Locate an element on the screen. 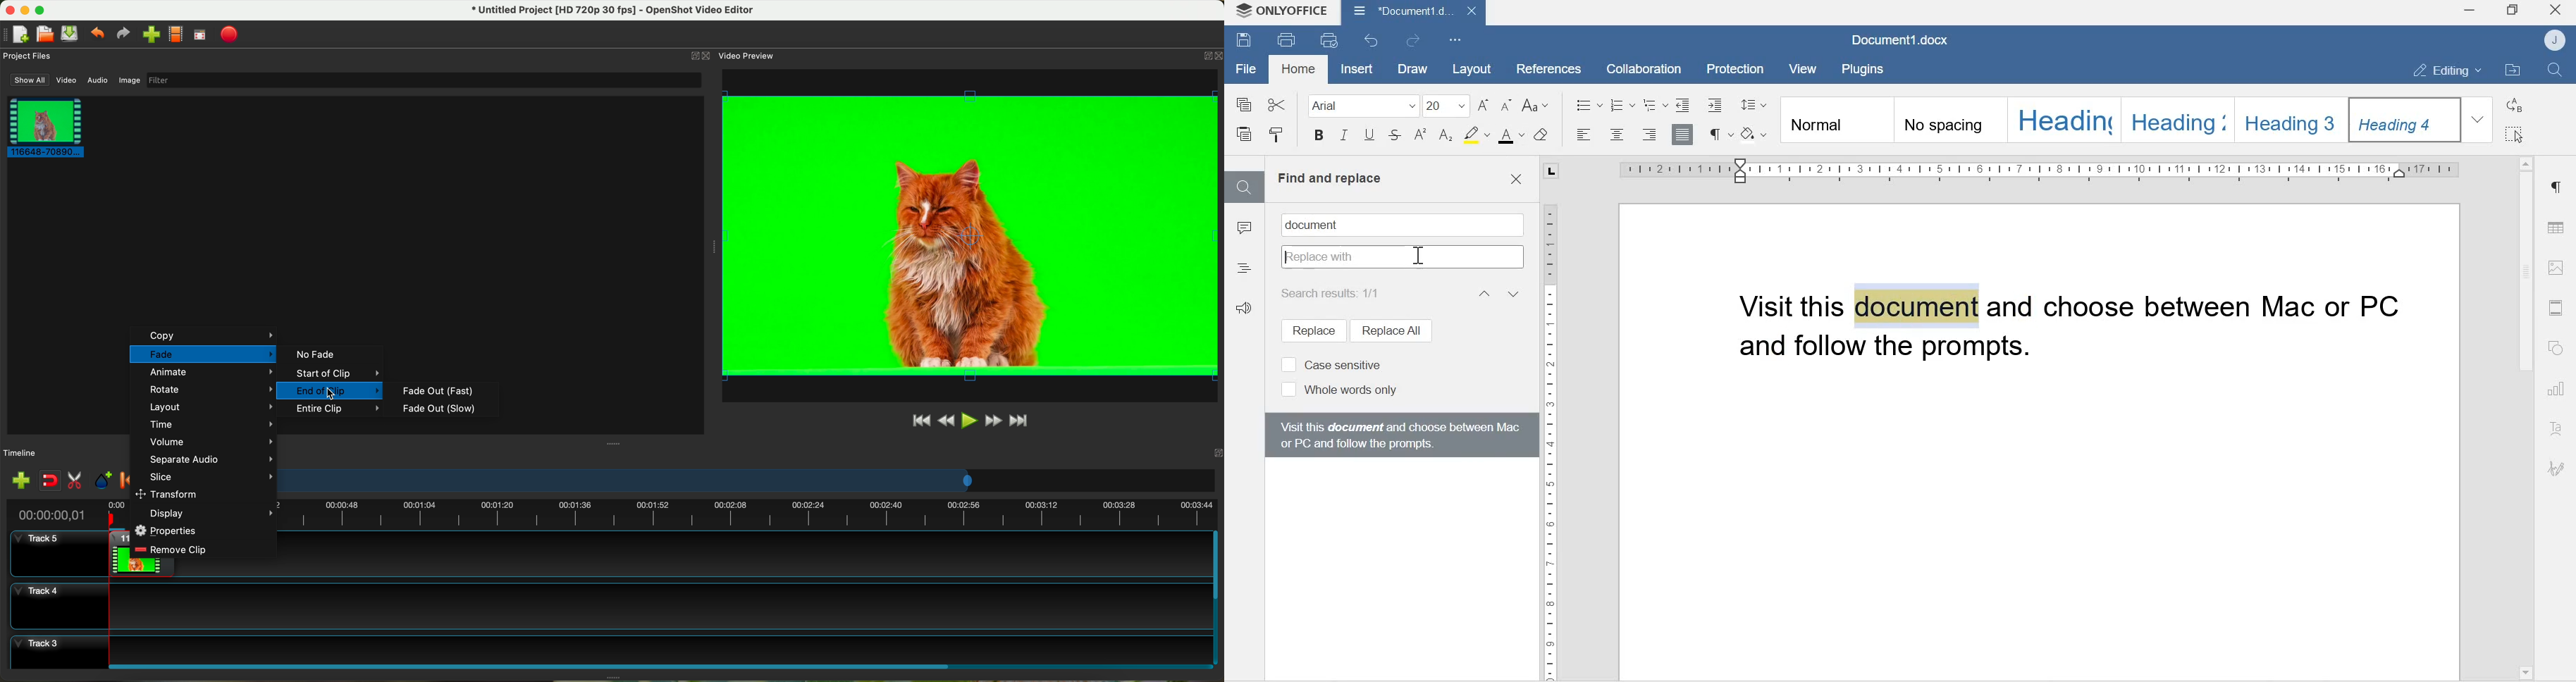  Align left is located at coordinates (1584, 135).